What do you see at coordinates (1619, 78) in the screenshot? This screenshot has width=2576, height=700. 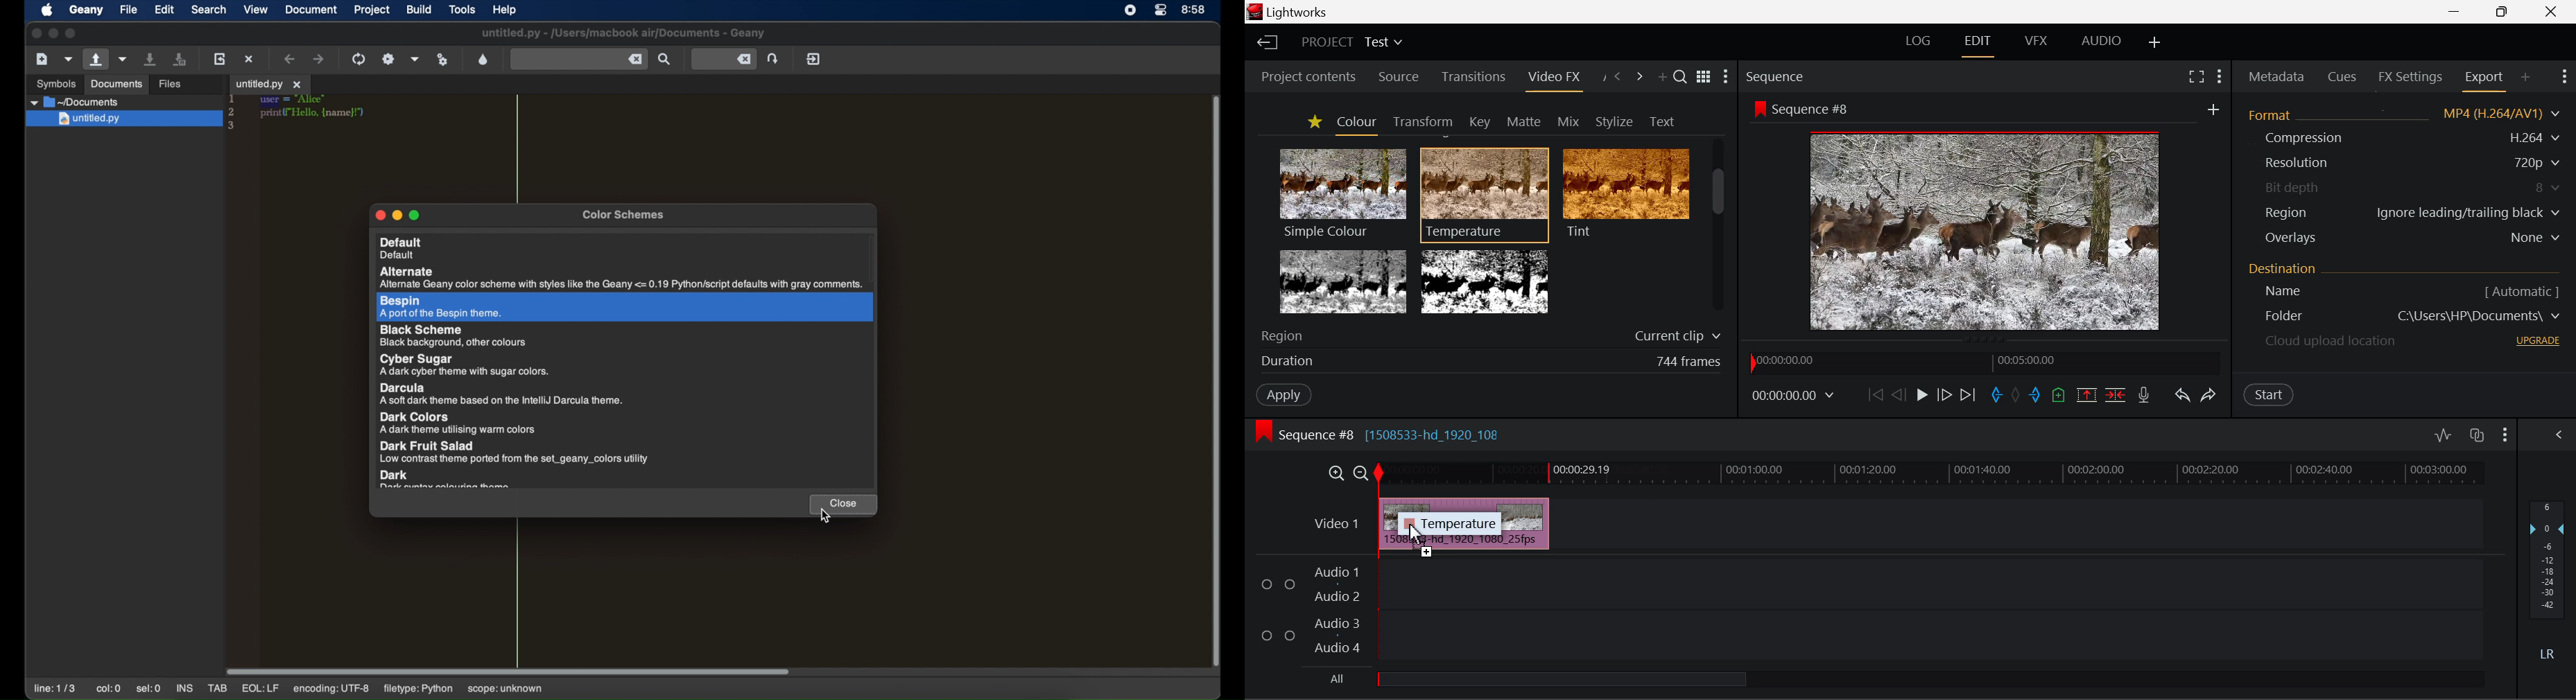 I see `Previous Panel` at bounding box center [1619, 78].